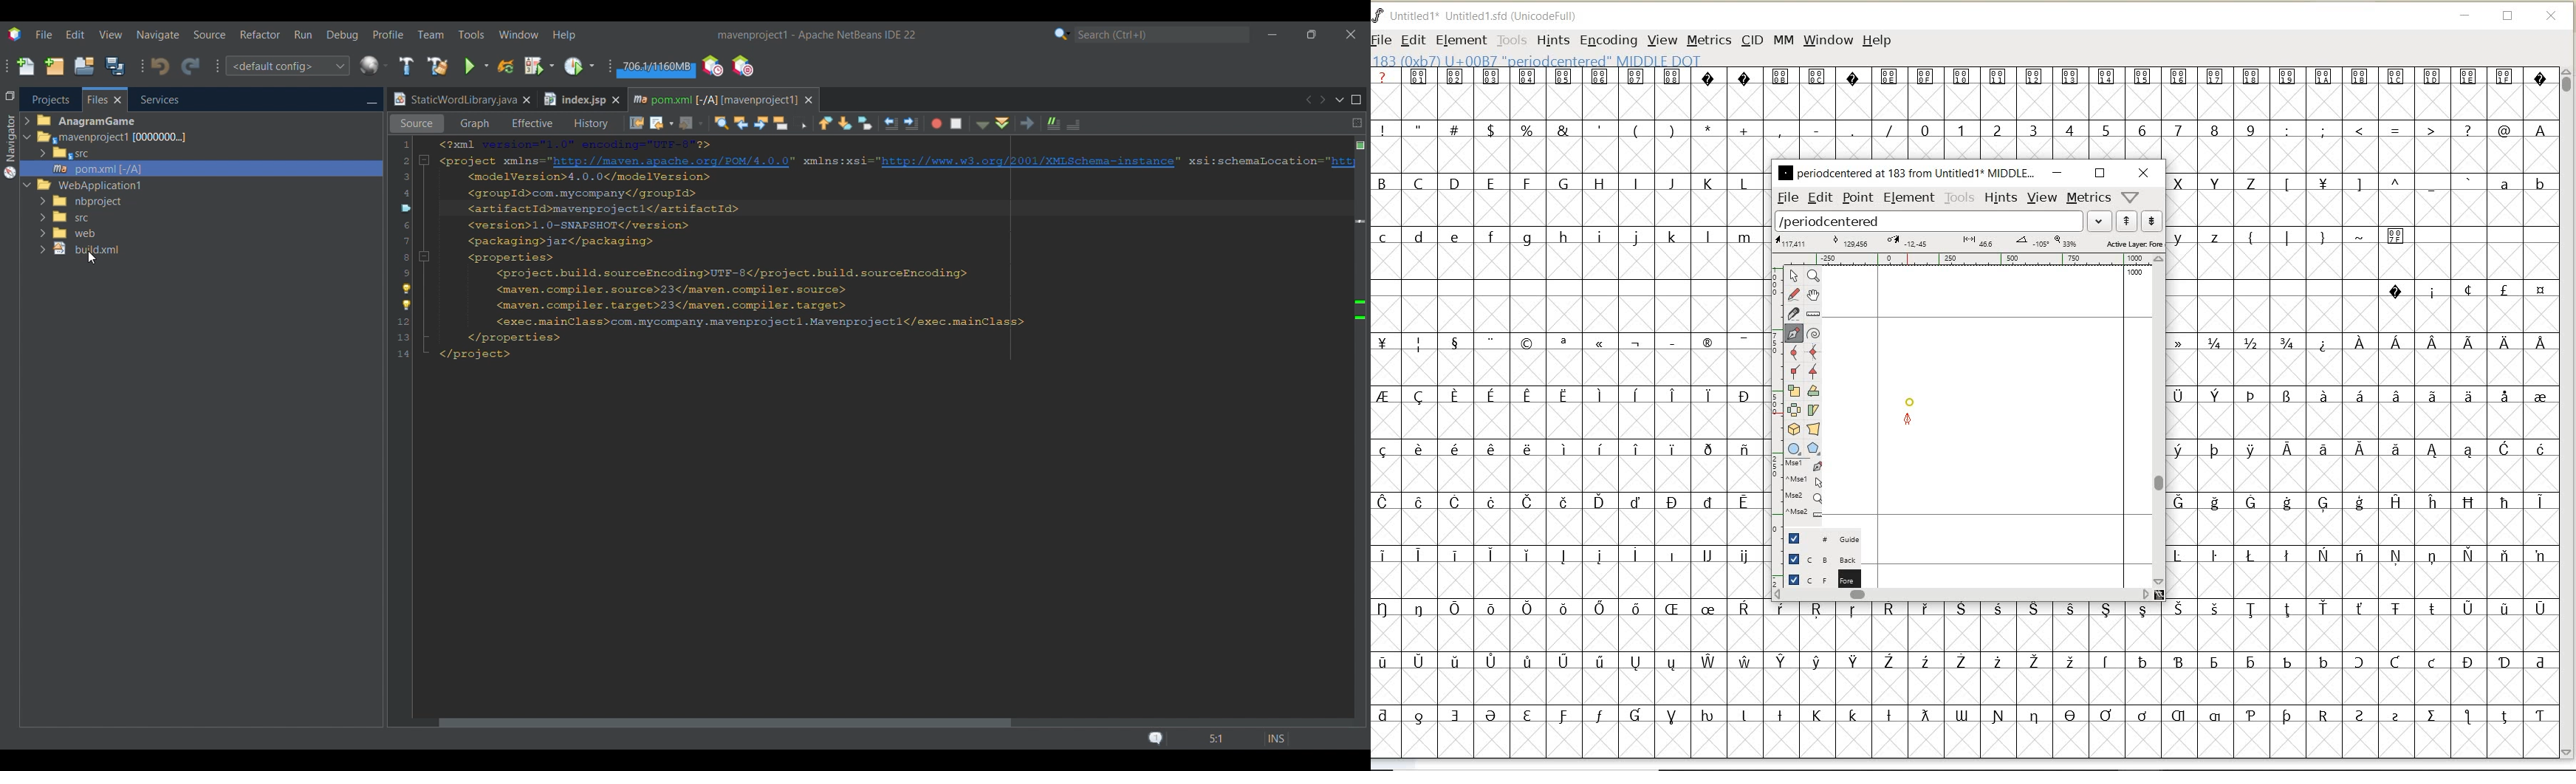  What do you see at coordinates (539, 66) in the screenshot?
I see `Debug main project` at bounding box center [539, 66].